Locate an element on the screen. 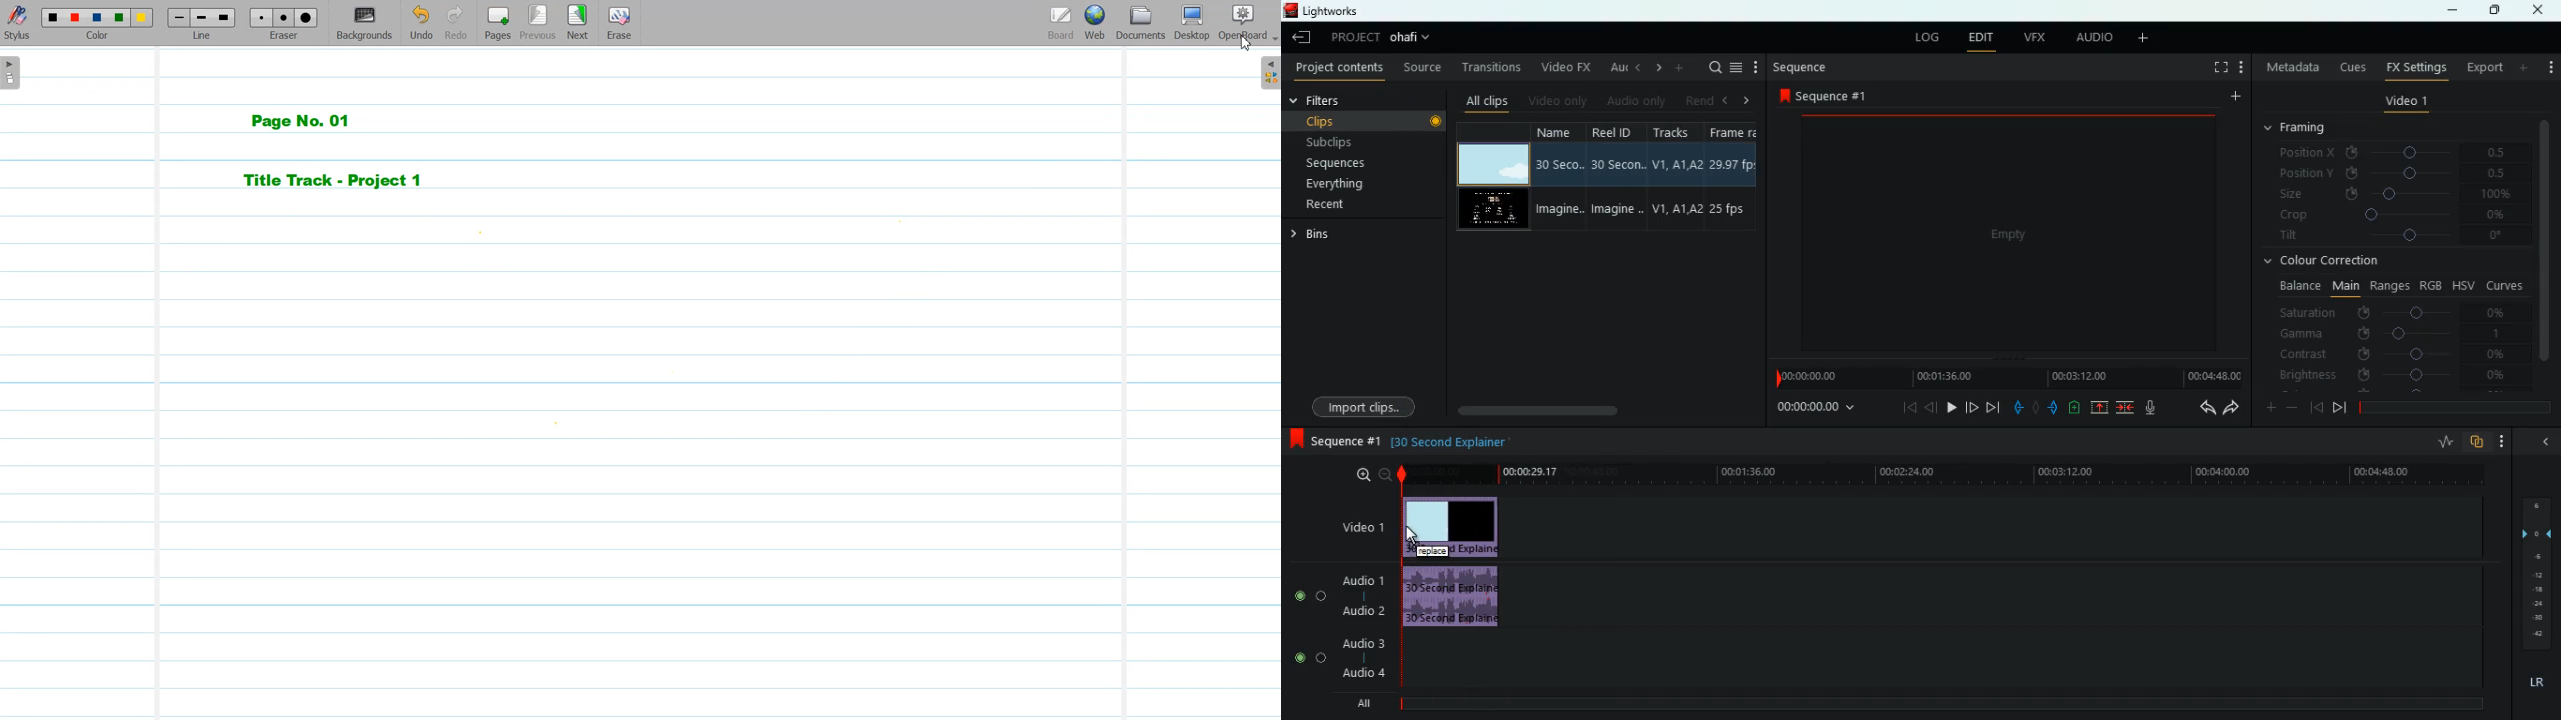  brightness is located at coordinates (2394, 374).